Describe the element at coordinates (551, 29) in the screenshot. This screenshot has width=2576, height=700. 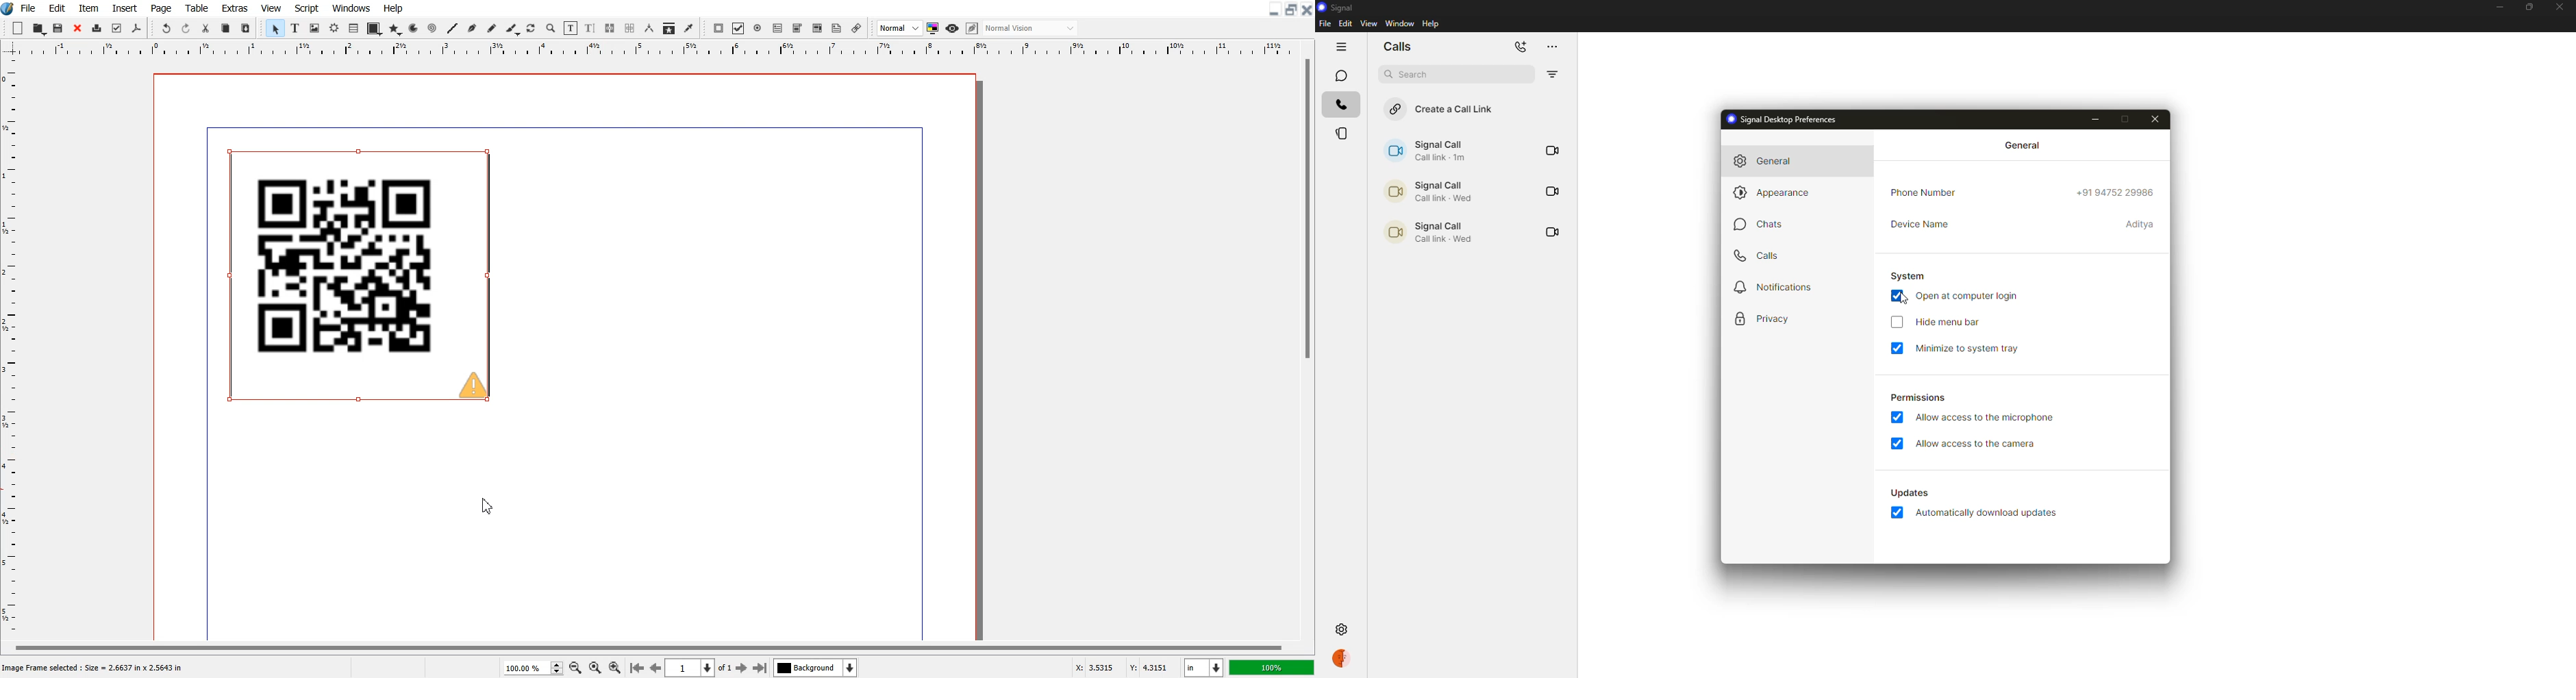
I see `Zoom in or Out` at that location.